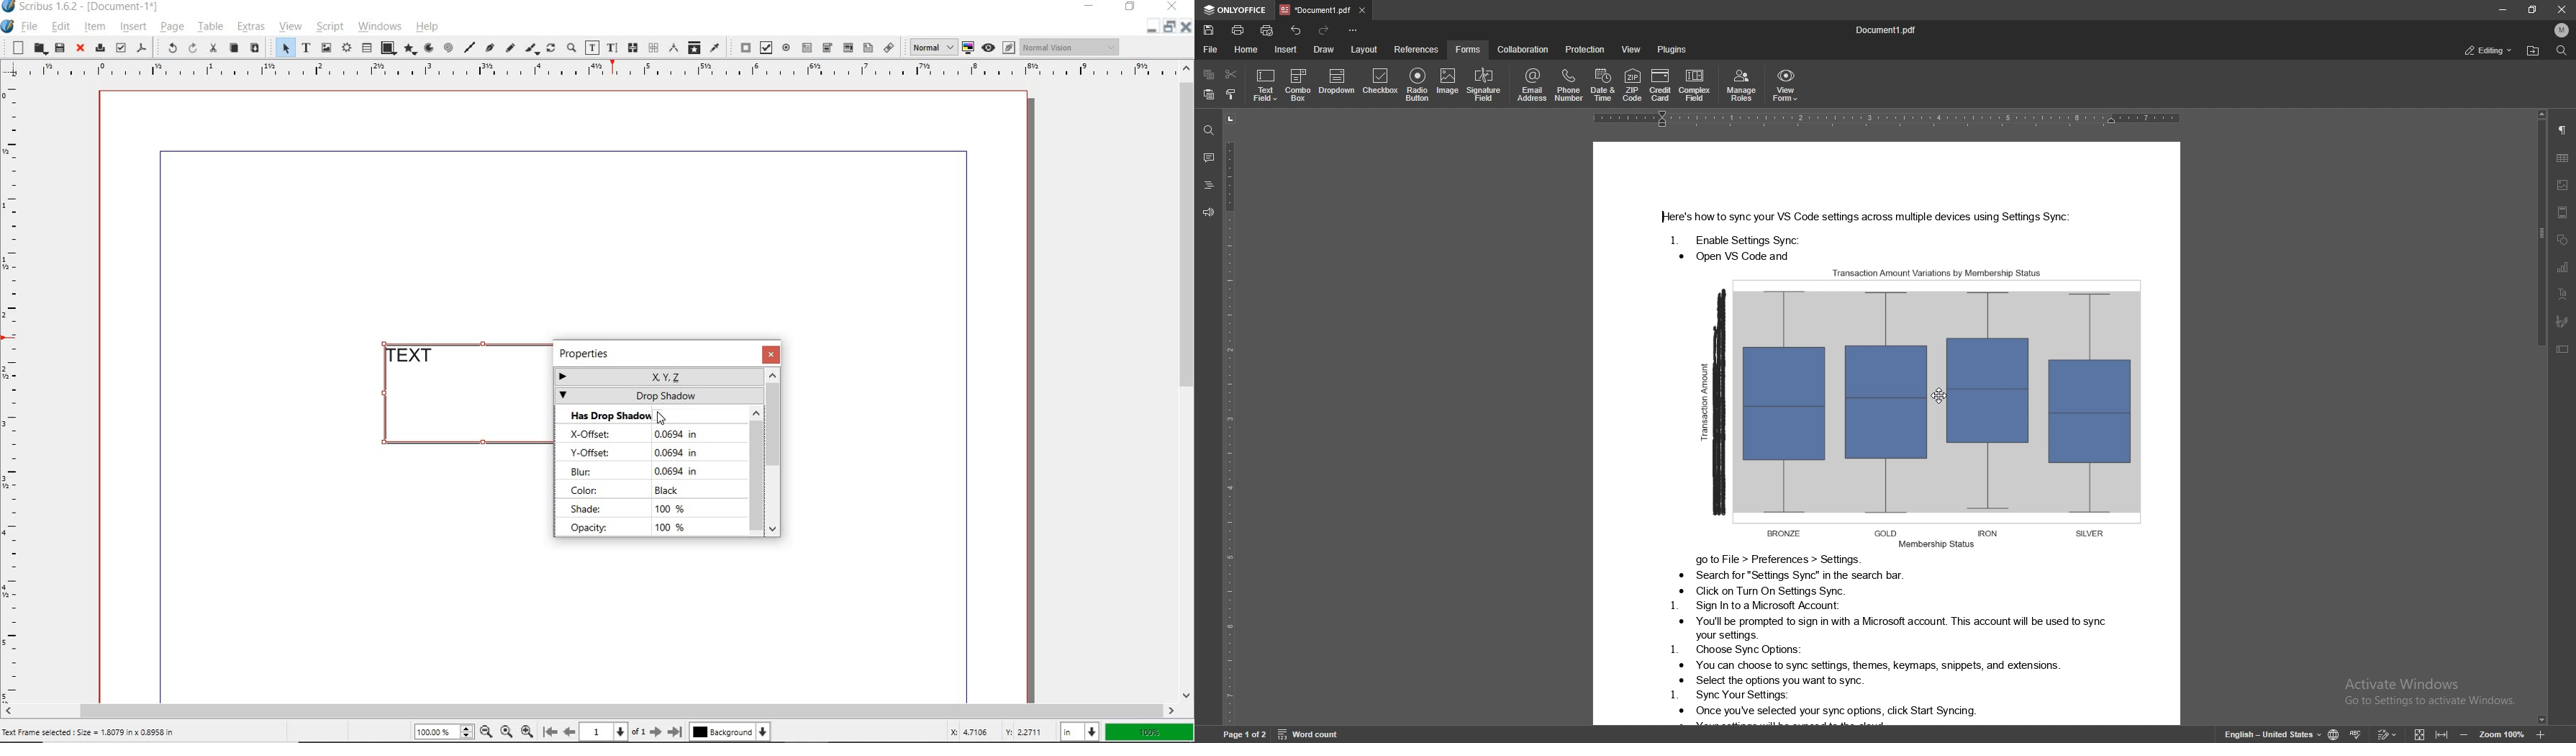  Describe the element at coordinates (1235, 9) in the screenshot. I see `onlyoffice` at that location.